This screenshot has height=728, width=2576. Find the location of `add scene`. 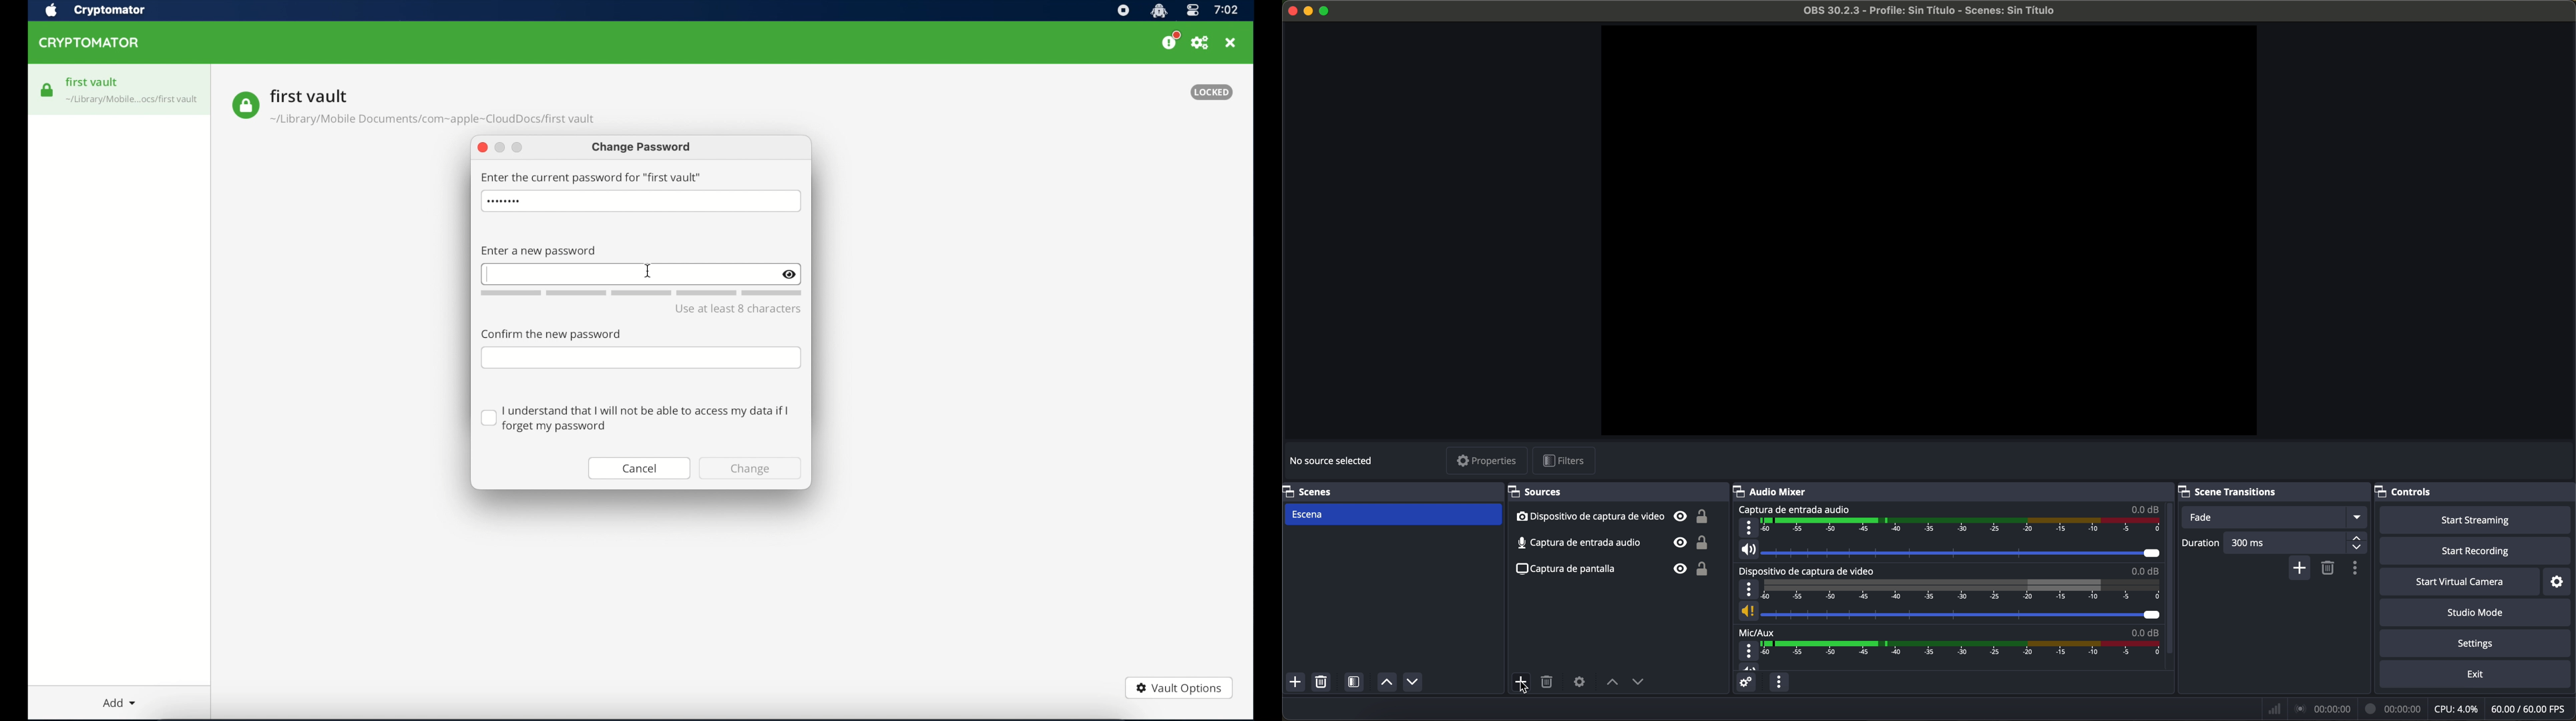

add scene is located at coordinates (1295, 682).